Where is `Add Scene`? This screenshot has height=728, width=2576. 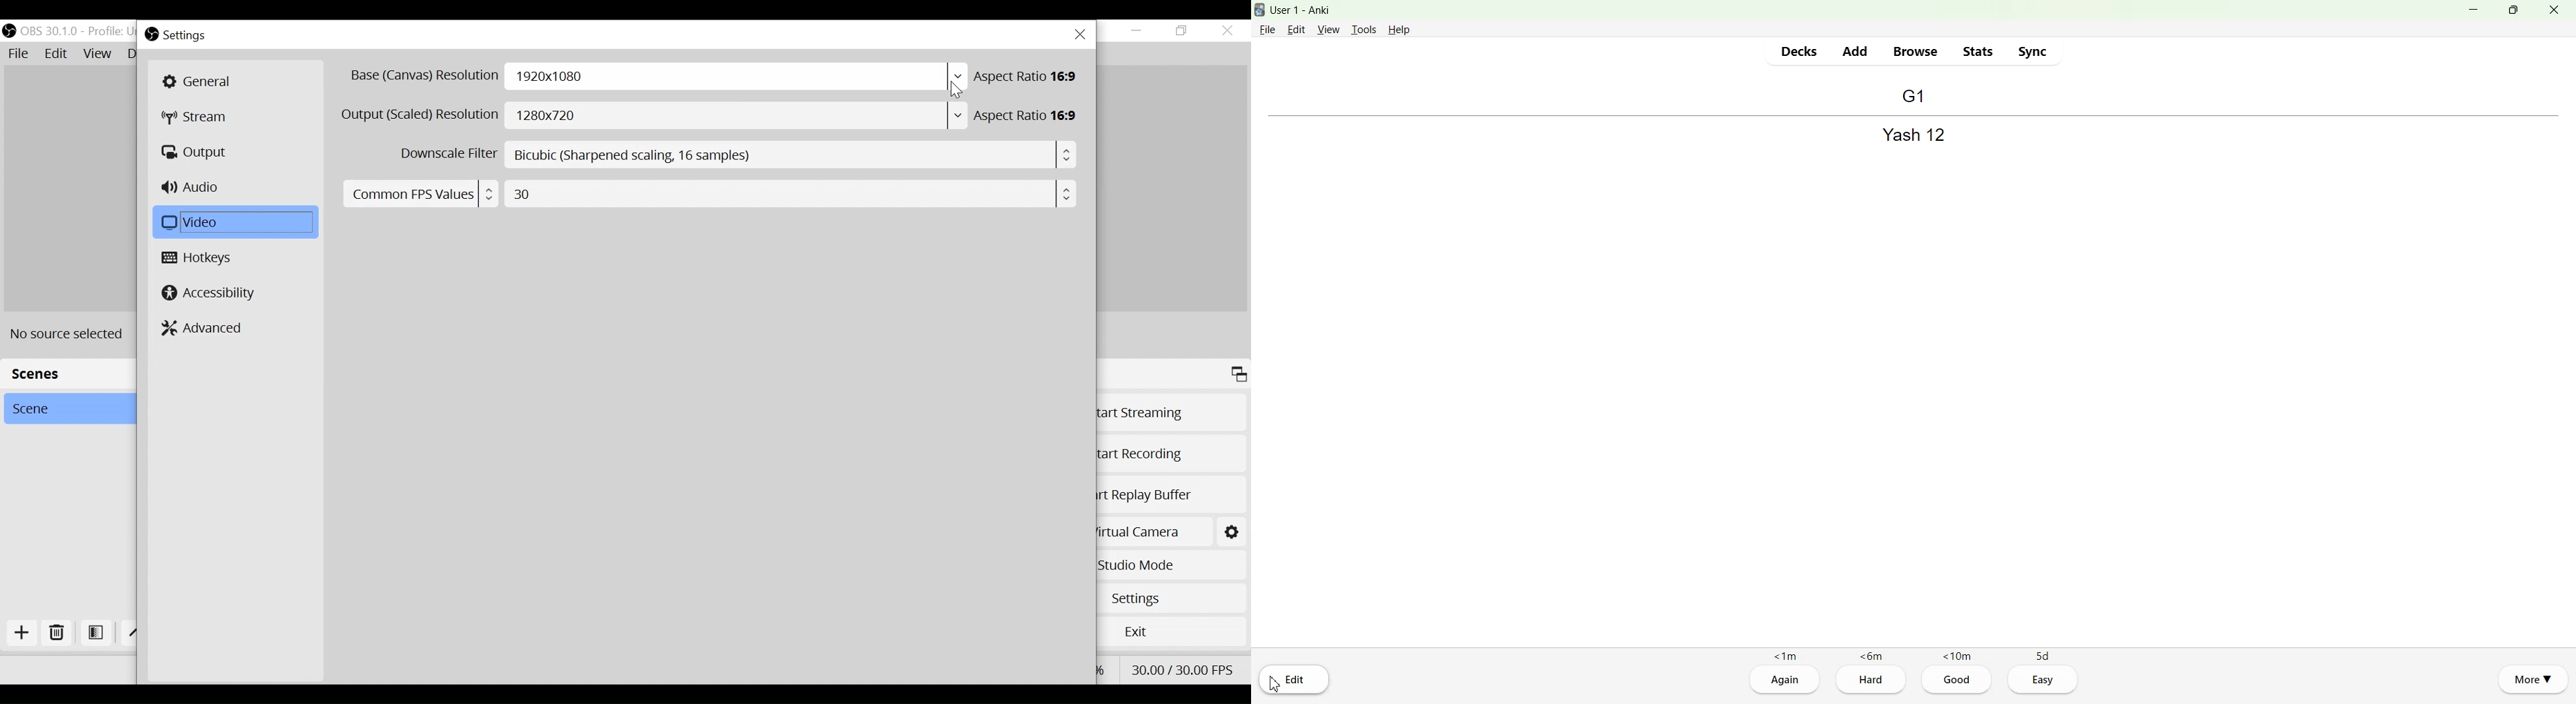 Add Scene is located at coordinates (25, 636).